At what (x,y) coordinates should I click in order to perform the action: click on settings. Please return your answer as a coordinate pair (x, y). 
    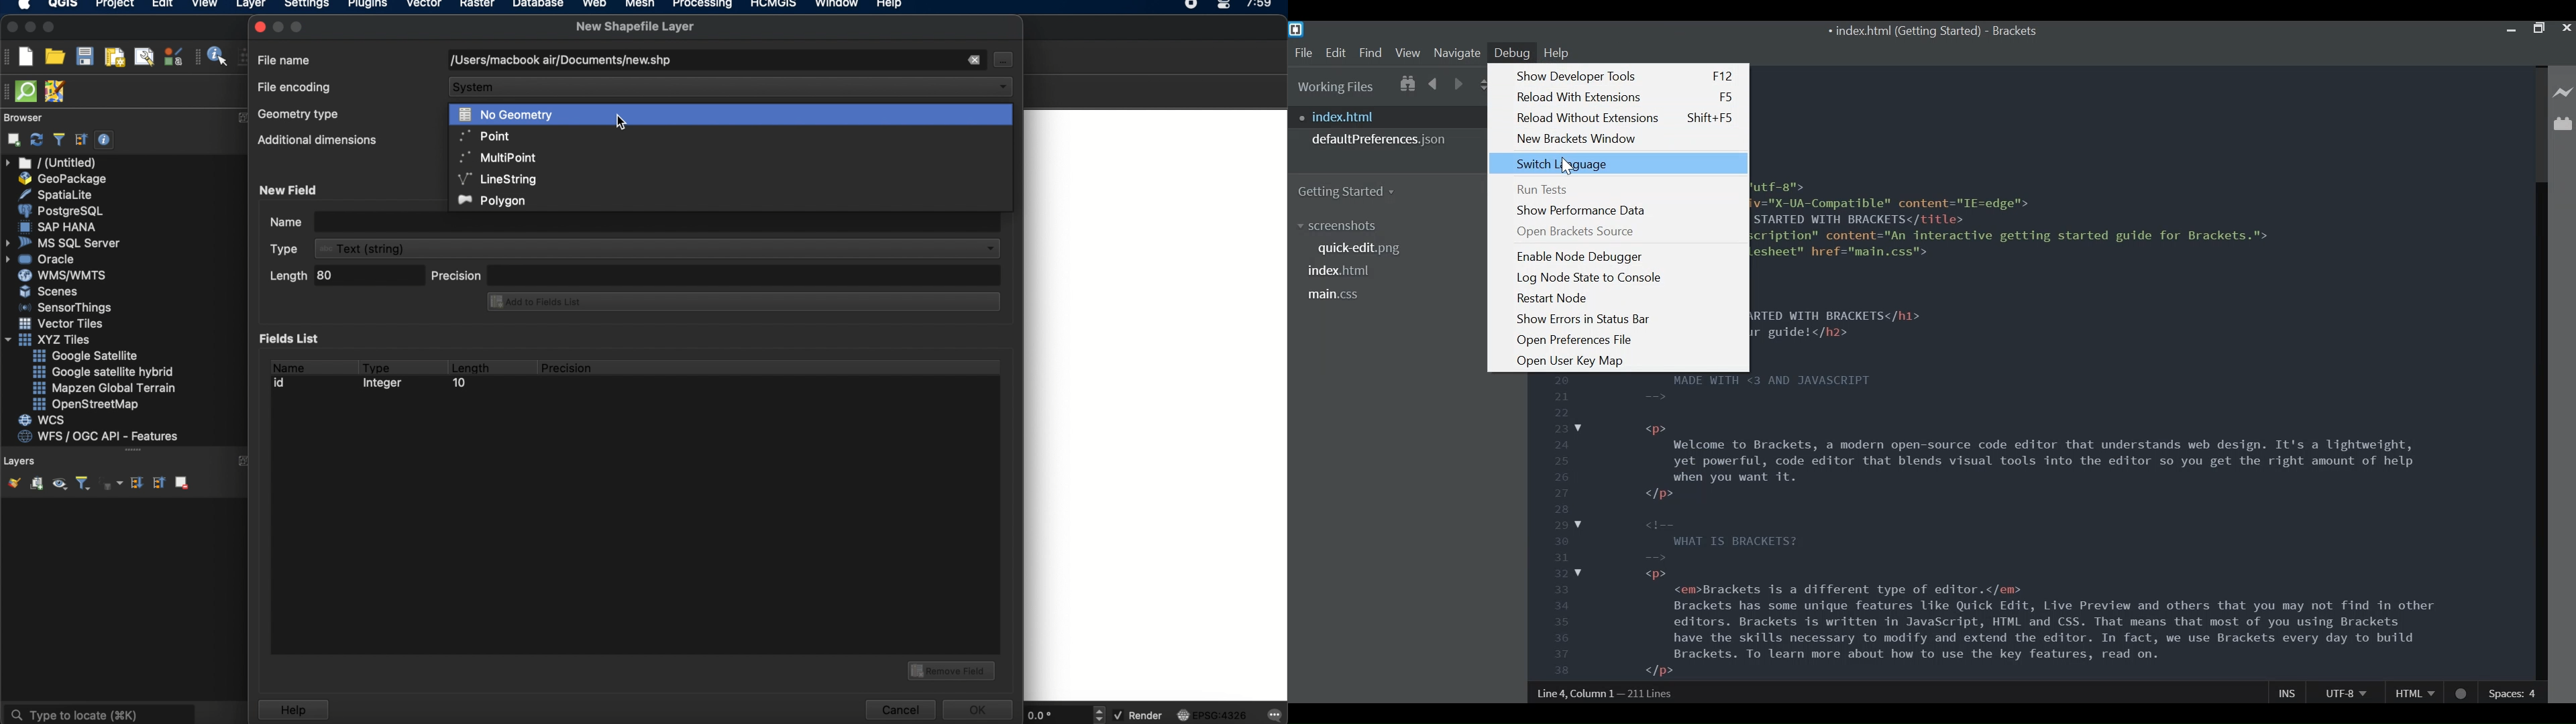
    Looking at the image, I should click on (306, 6).